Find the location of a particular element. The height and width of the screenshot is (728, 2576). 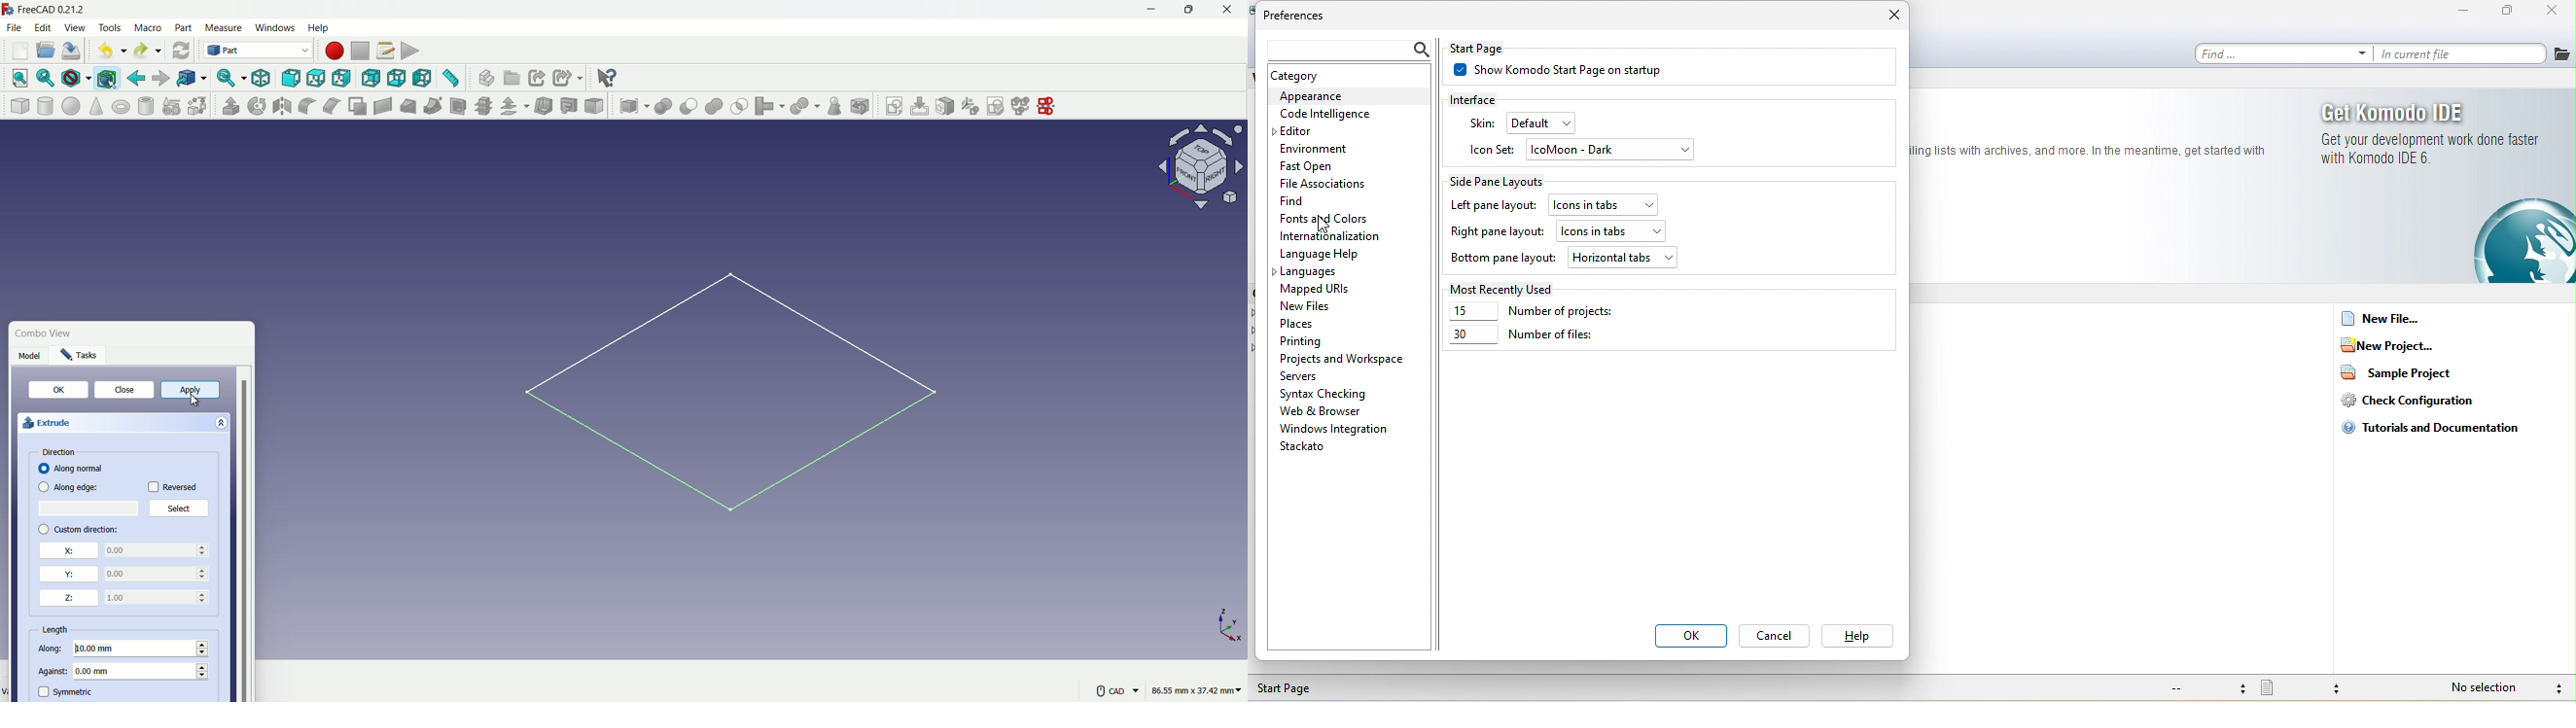

along length is located at coordinates (53, 649).